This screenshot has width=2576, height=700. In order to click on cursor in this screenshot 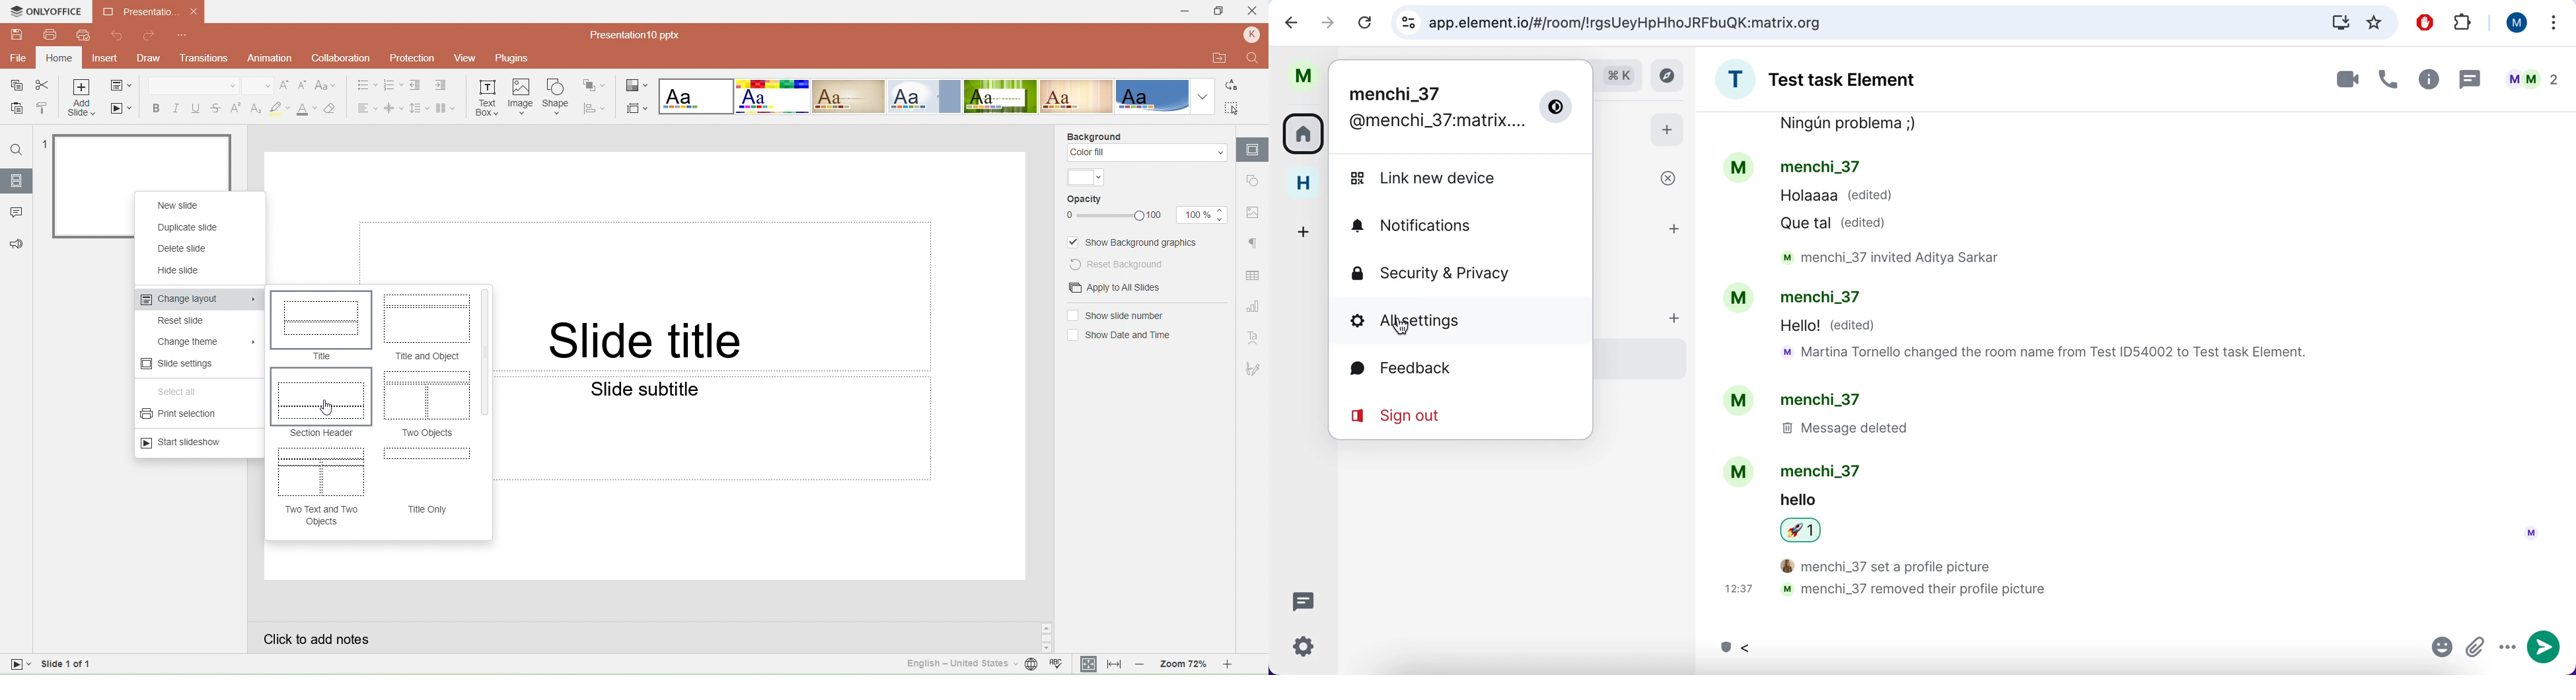, I will do `click(1400, 325)`.